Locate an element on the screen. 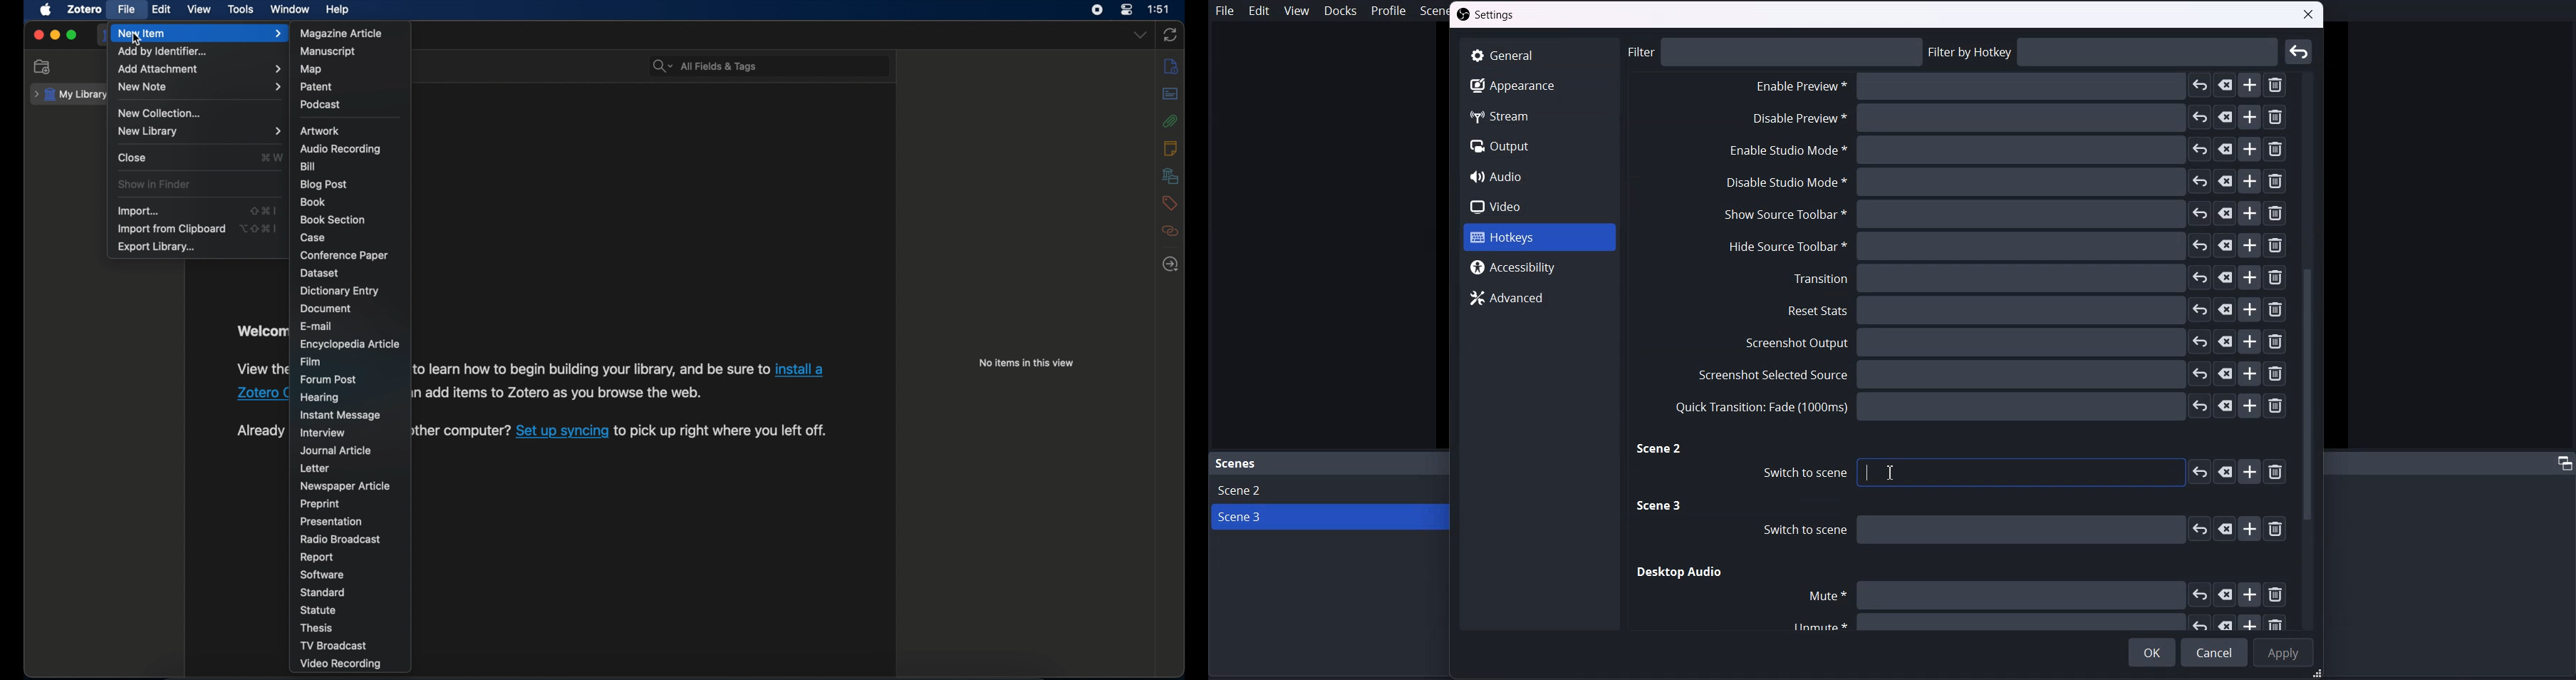 This screenshot has height=700, width=2576. Desktop audio is located at coordinates (1681, 572).